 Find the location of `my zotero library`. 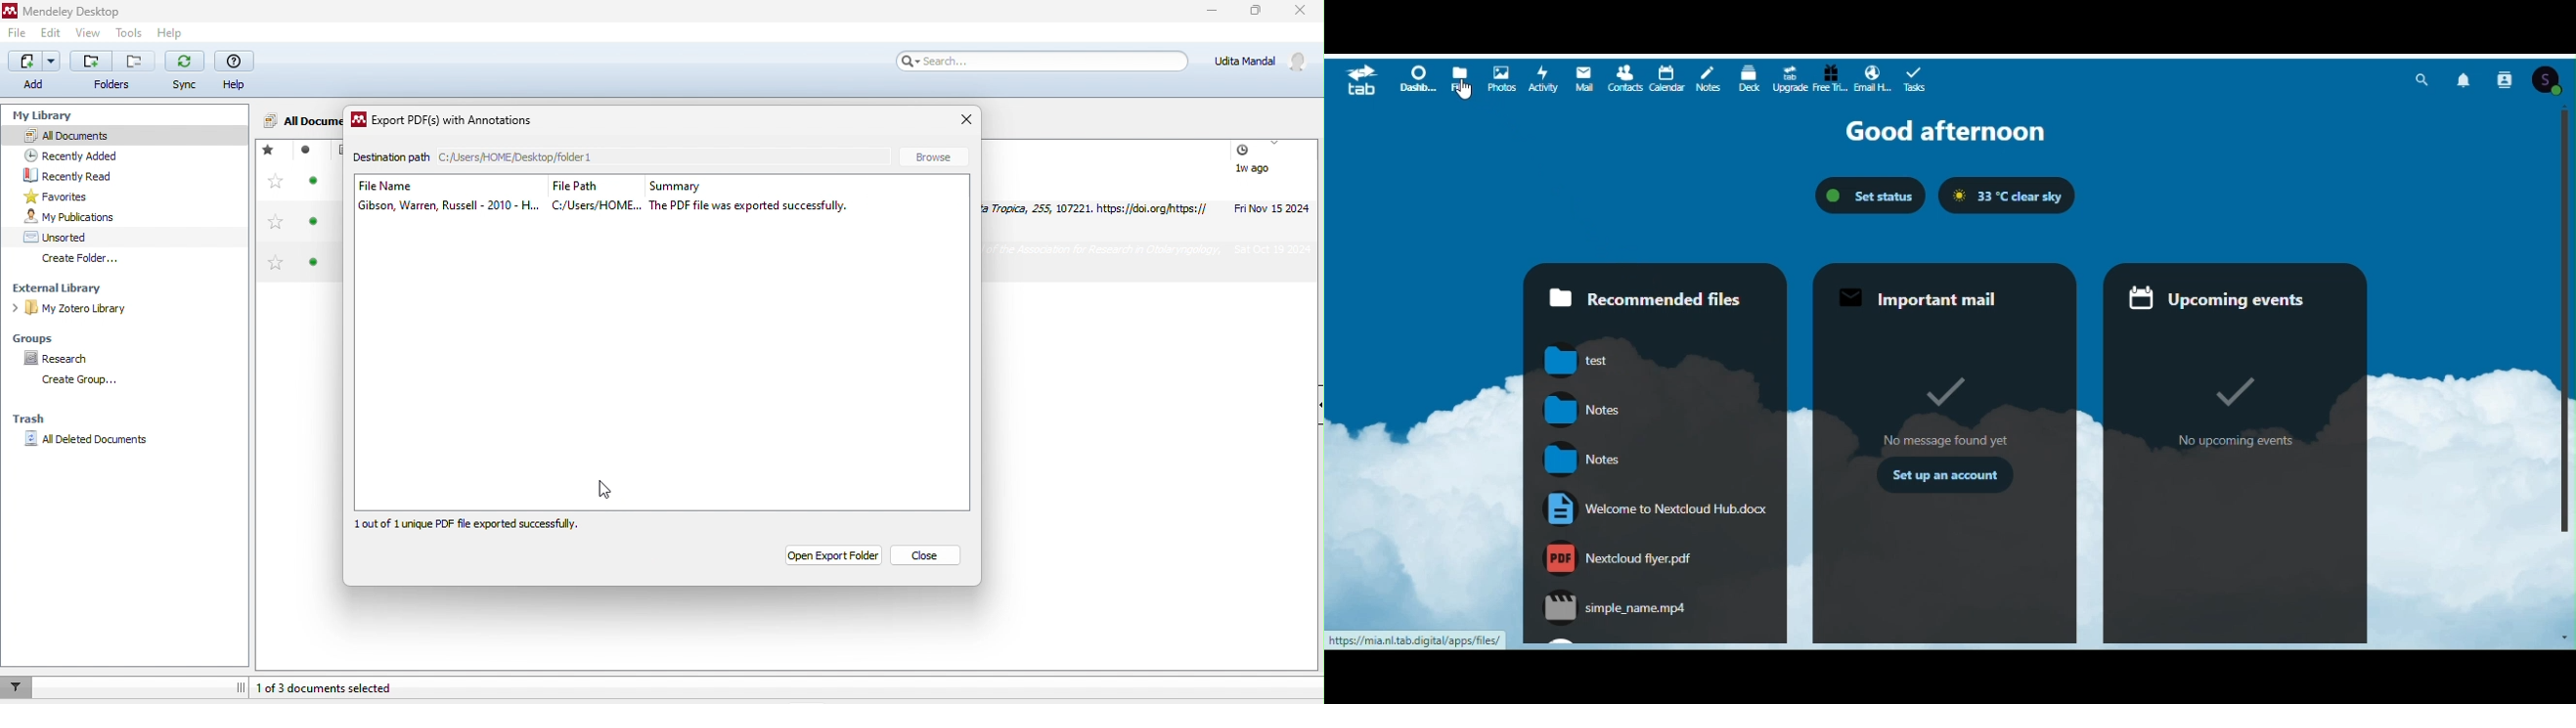

my zotero library is located at coordinates (74, 309).